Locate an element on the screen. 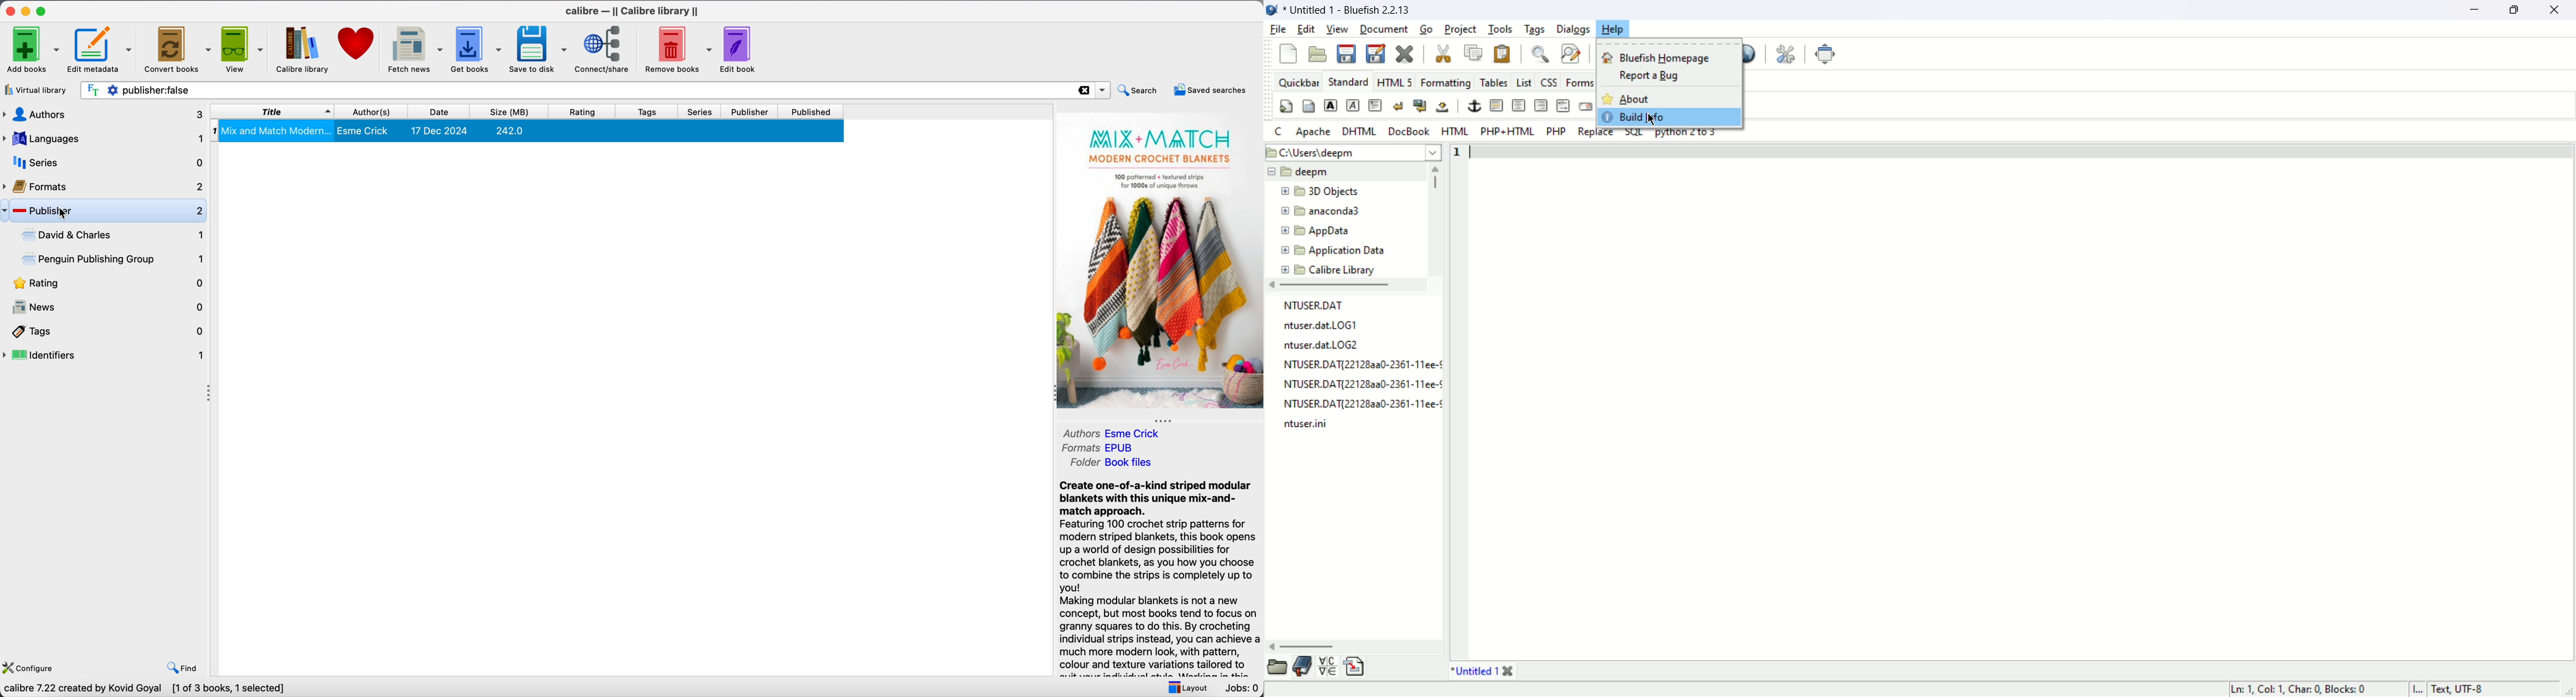 This screenshot has height=700, width=2576. rating is located at coordinates (587, 112).